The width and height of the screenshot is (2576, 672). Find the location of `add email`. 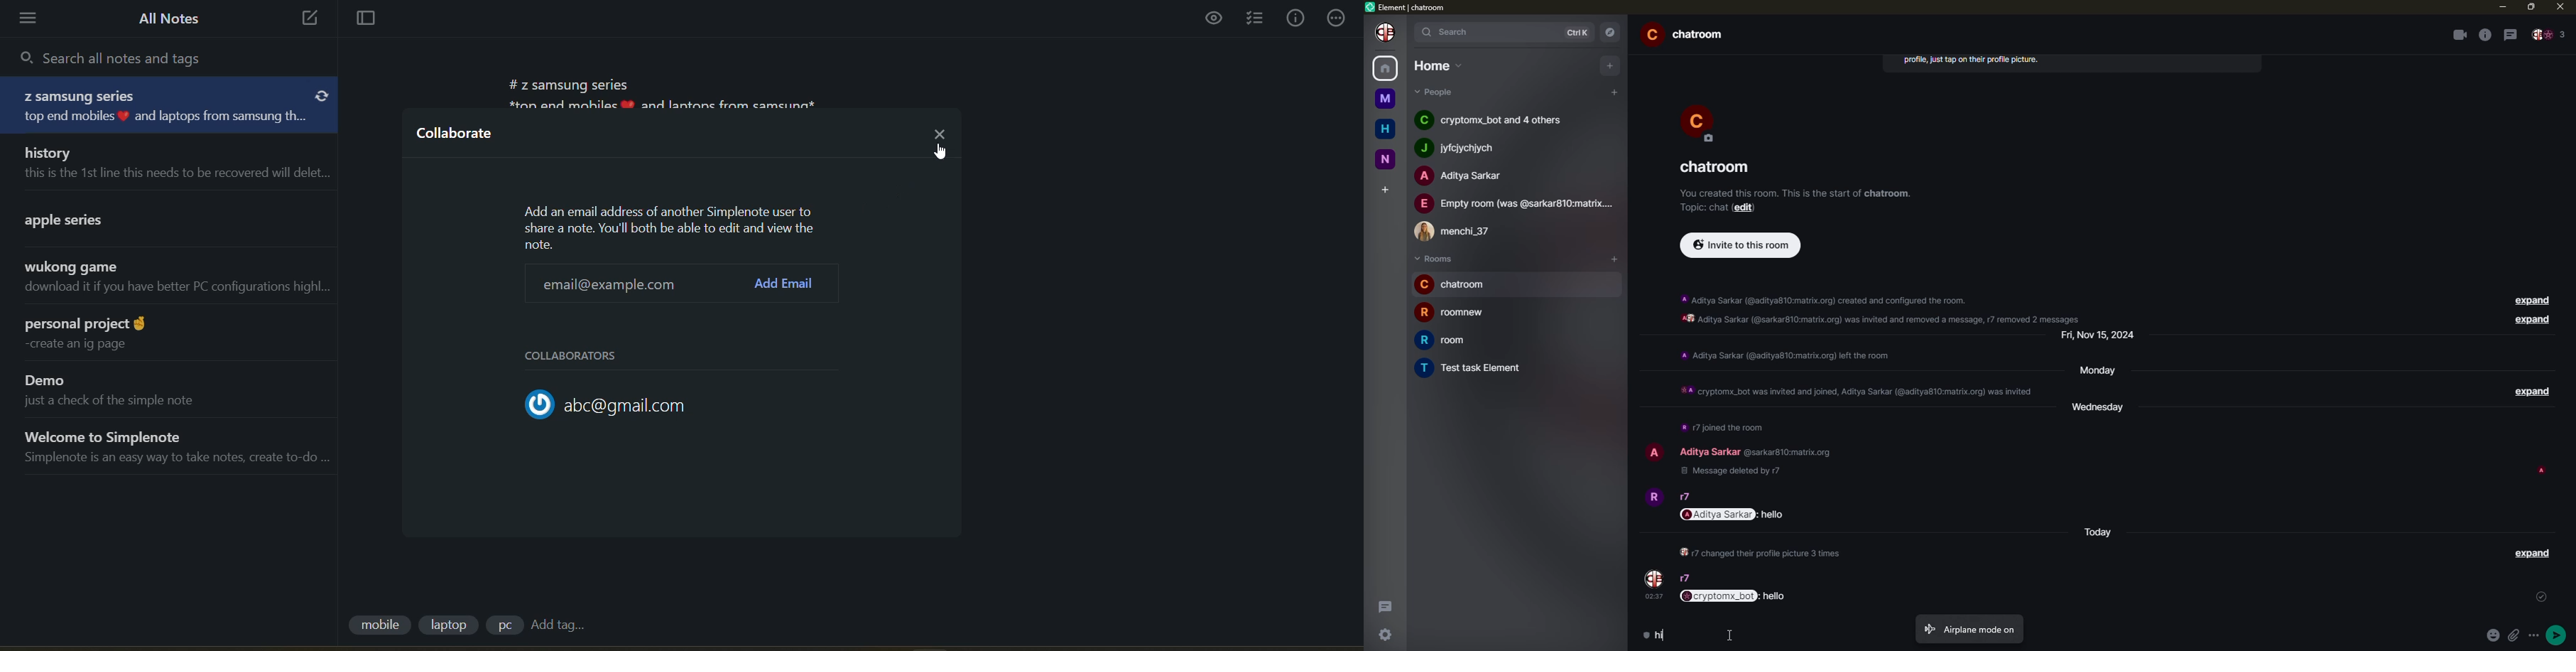

add email is located at coordinates (788, 284).